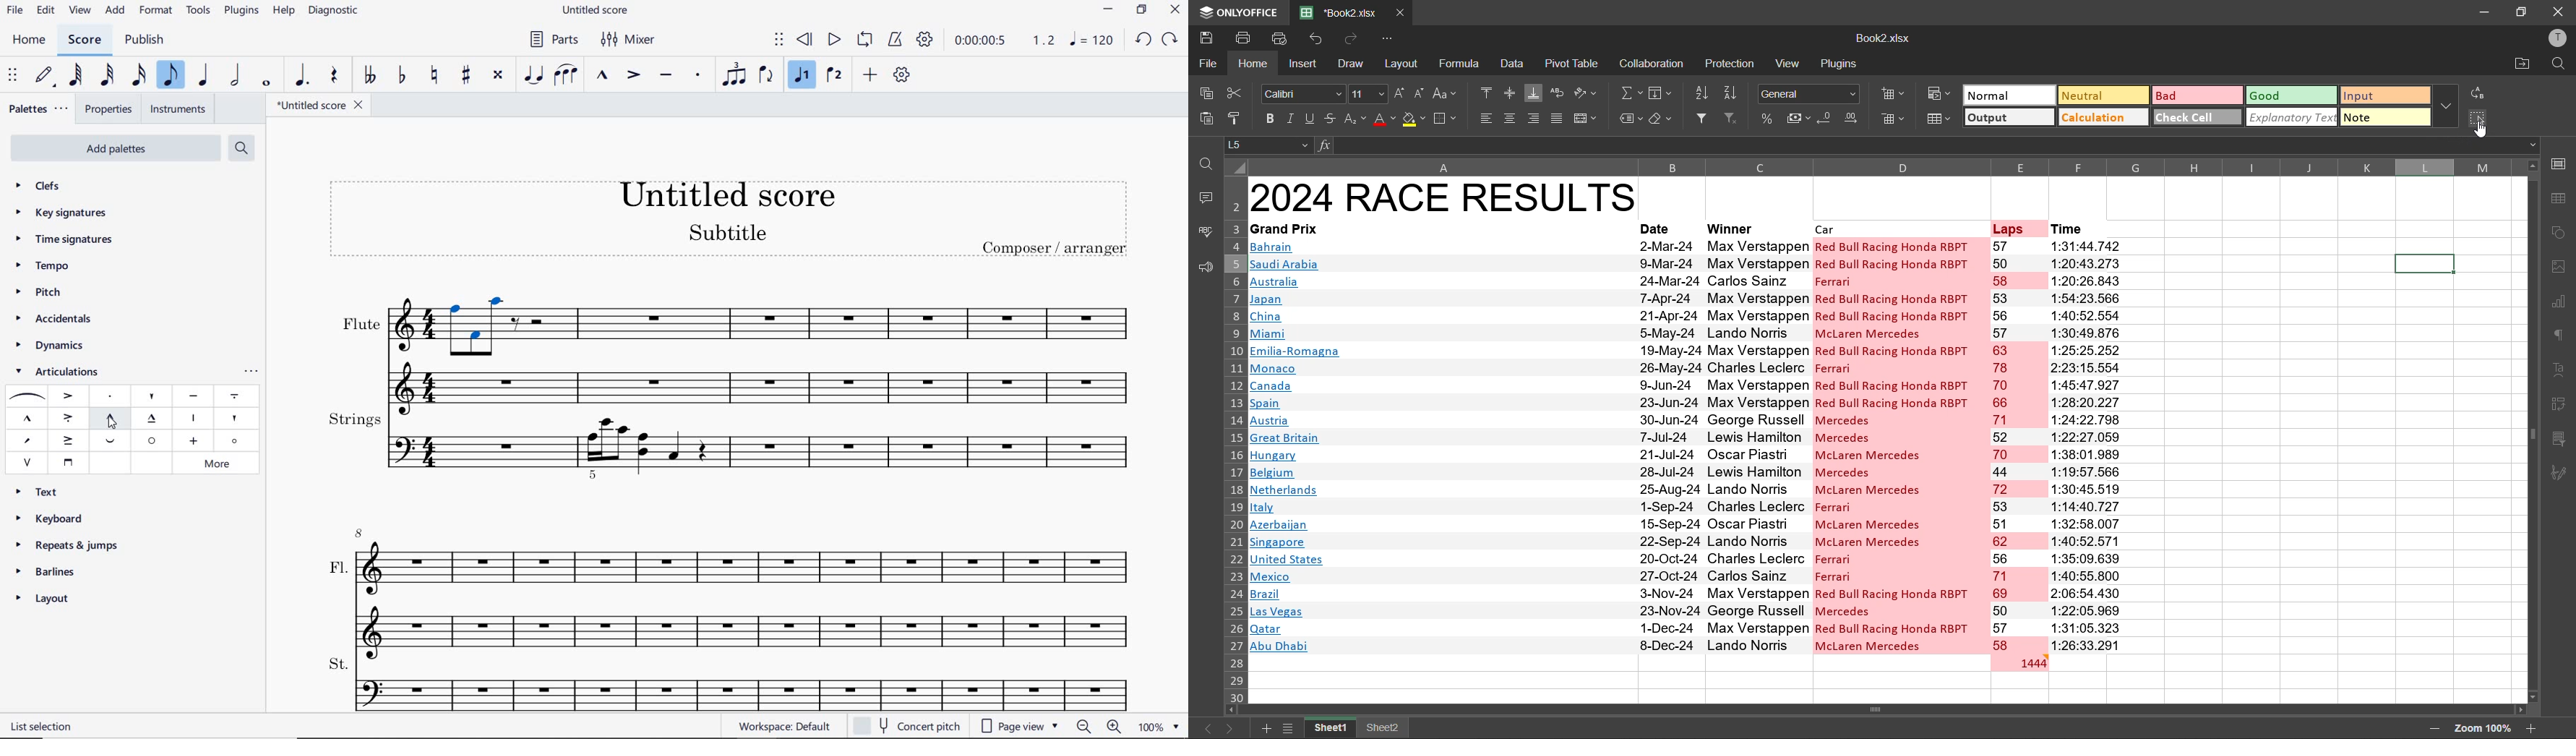 Image resolution: width=2576 pixels, height=756 pixels. Describe the element at coordinates (32, 41) in the screenshot. I see `home` at that location.